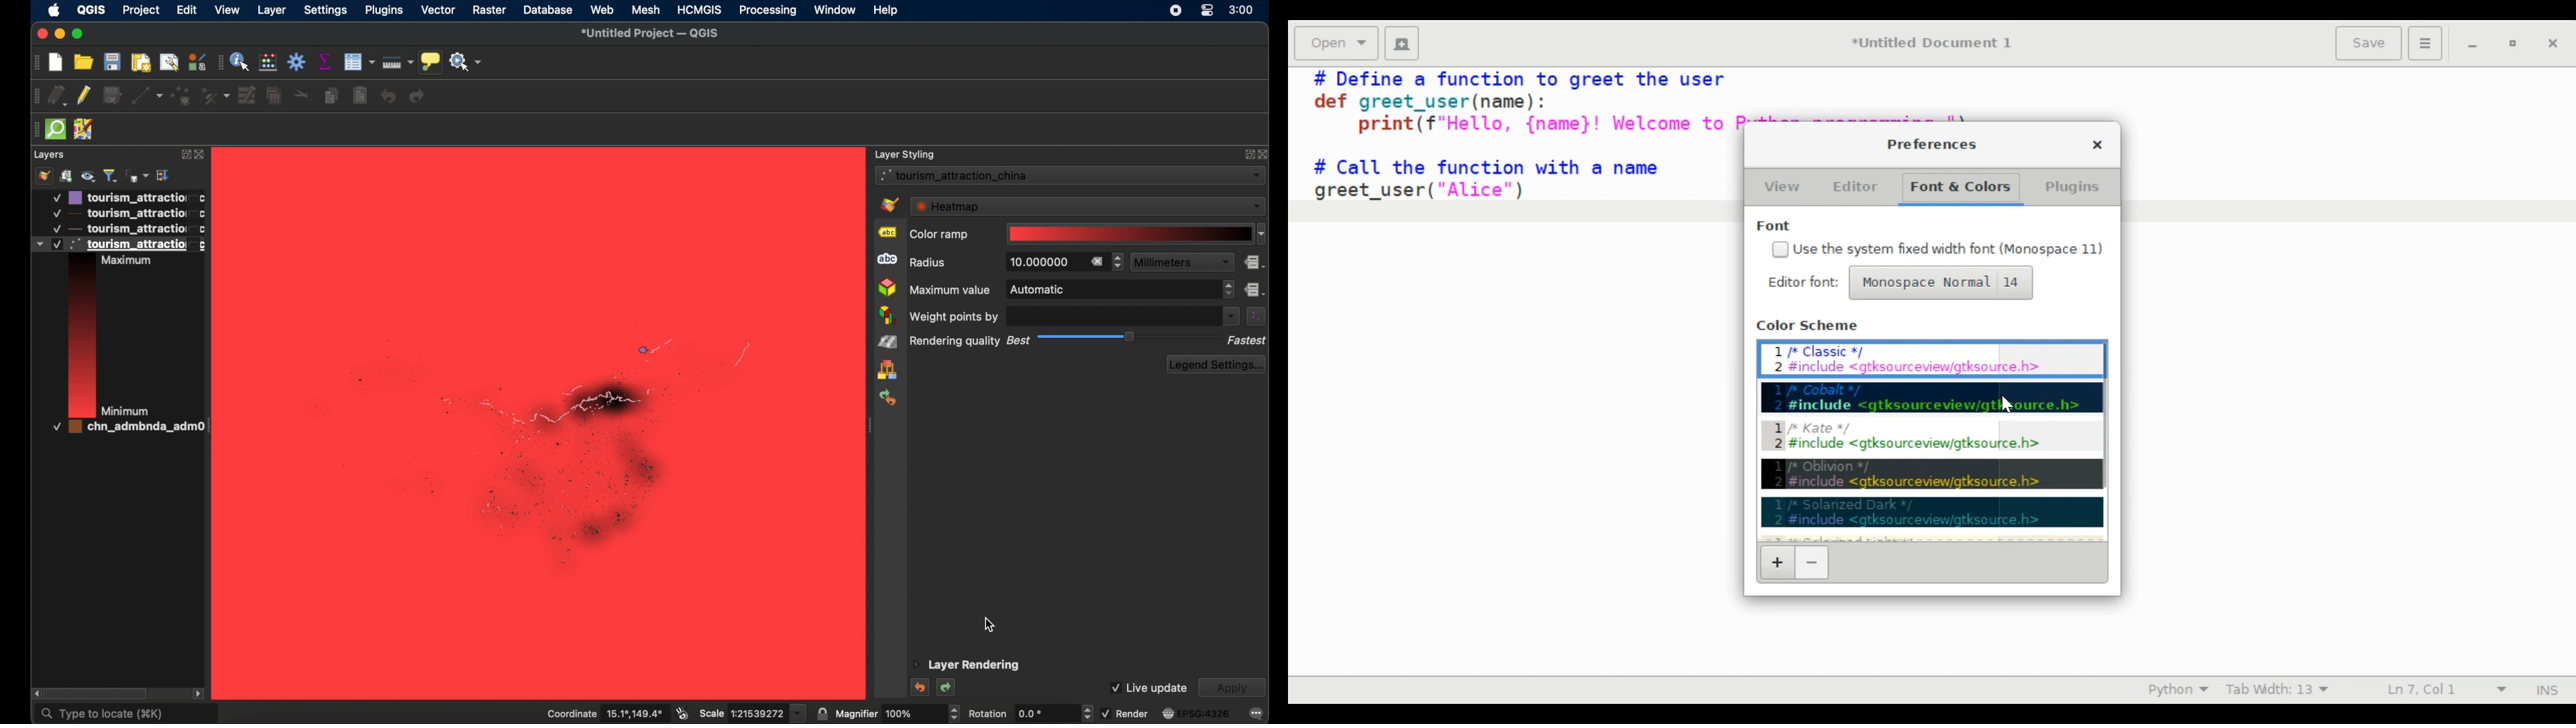 The image size is (2576, 728). What do you see at coordinates (138, 176) in the screenshot?
I see `filter legend by expression` at bounding box center [138, 176].